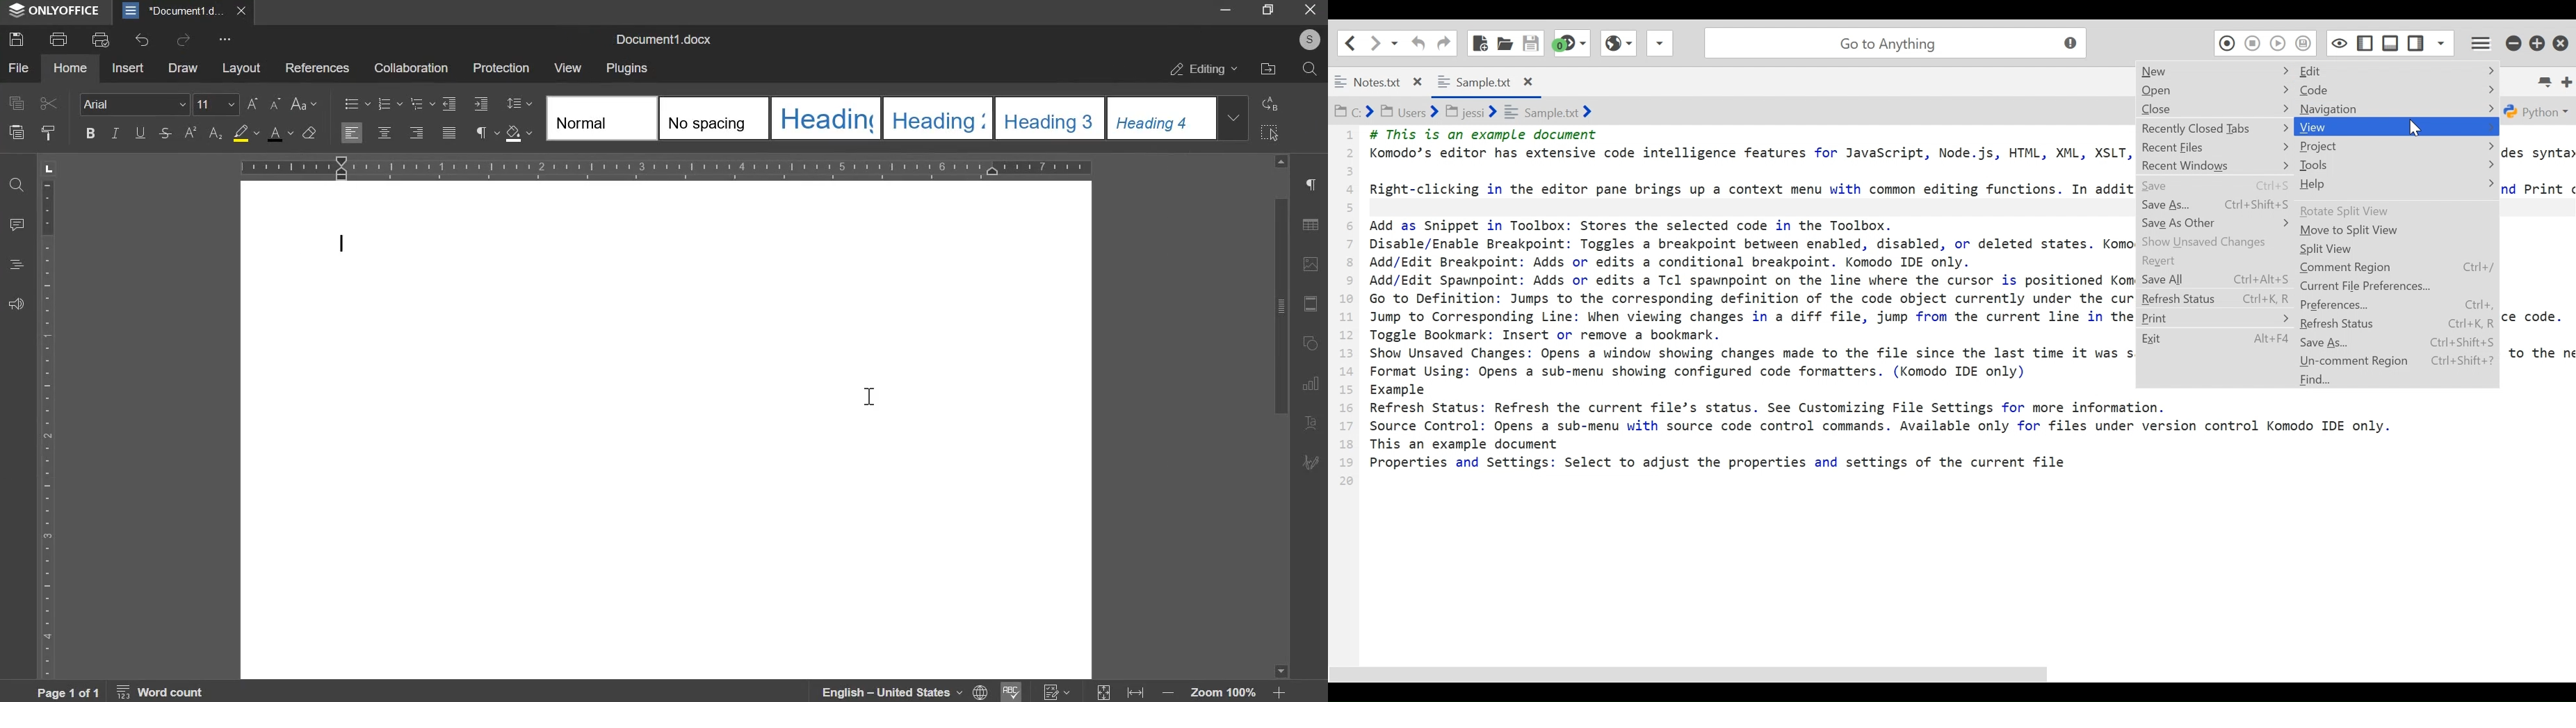 This screenshot has height=728, width=2576. I want to click on Recent Window, so click(2218, 166).